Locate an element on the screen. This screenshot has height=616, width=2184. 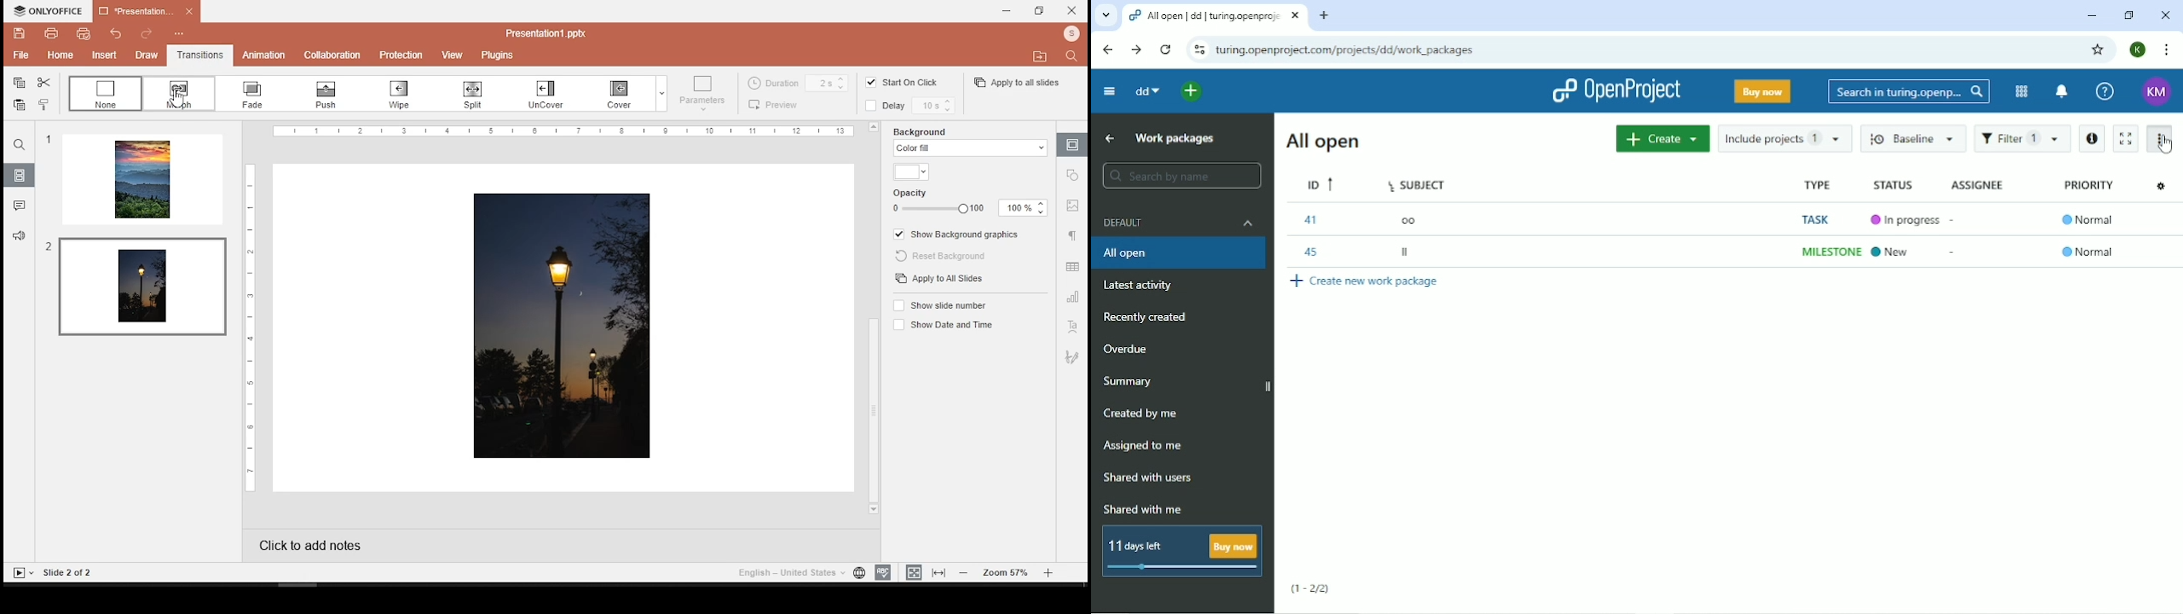
 is located at coordinates (1075, 178).